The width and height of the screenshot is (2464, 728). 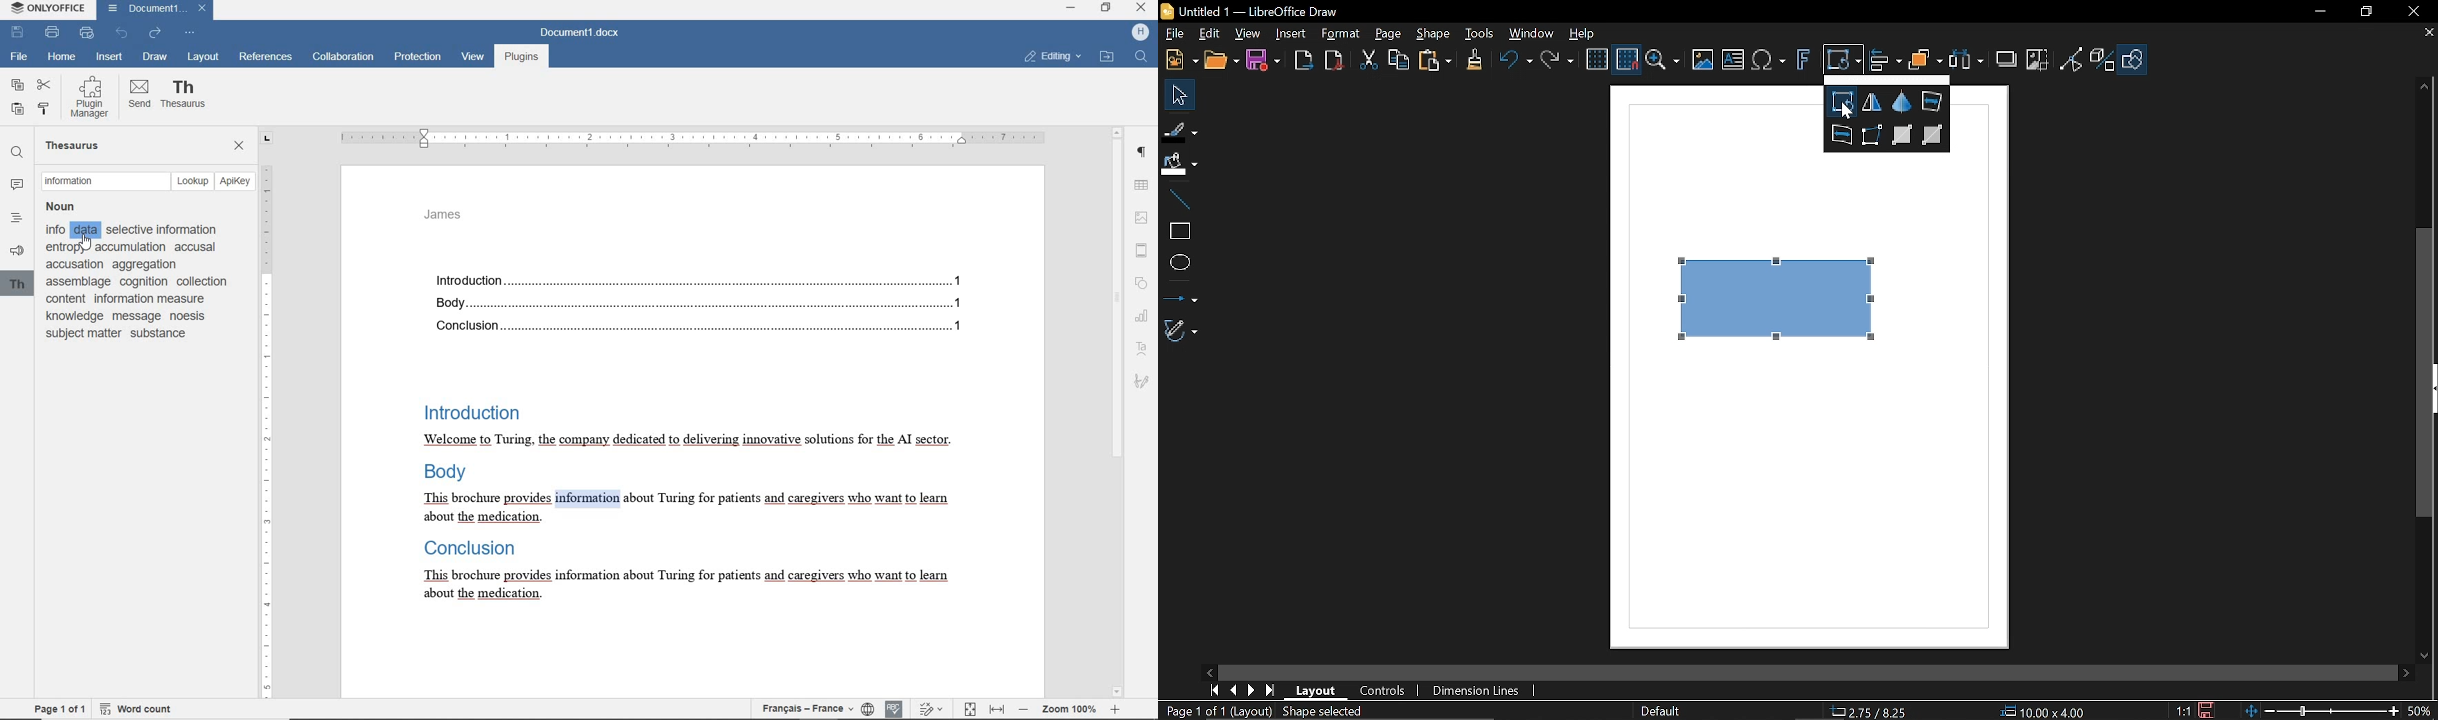 I want to click on Shape selected, so click(x=1340, y=711).